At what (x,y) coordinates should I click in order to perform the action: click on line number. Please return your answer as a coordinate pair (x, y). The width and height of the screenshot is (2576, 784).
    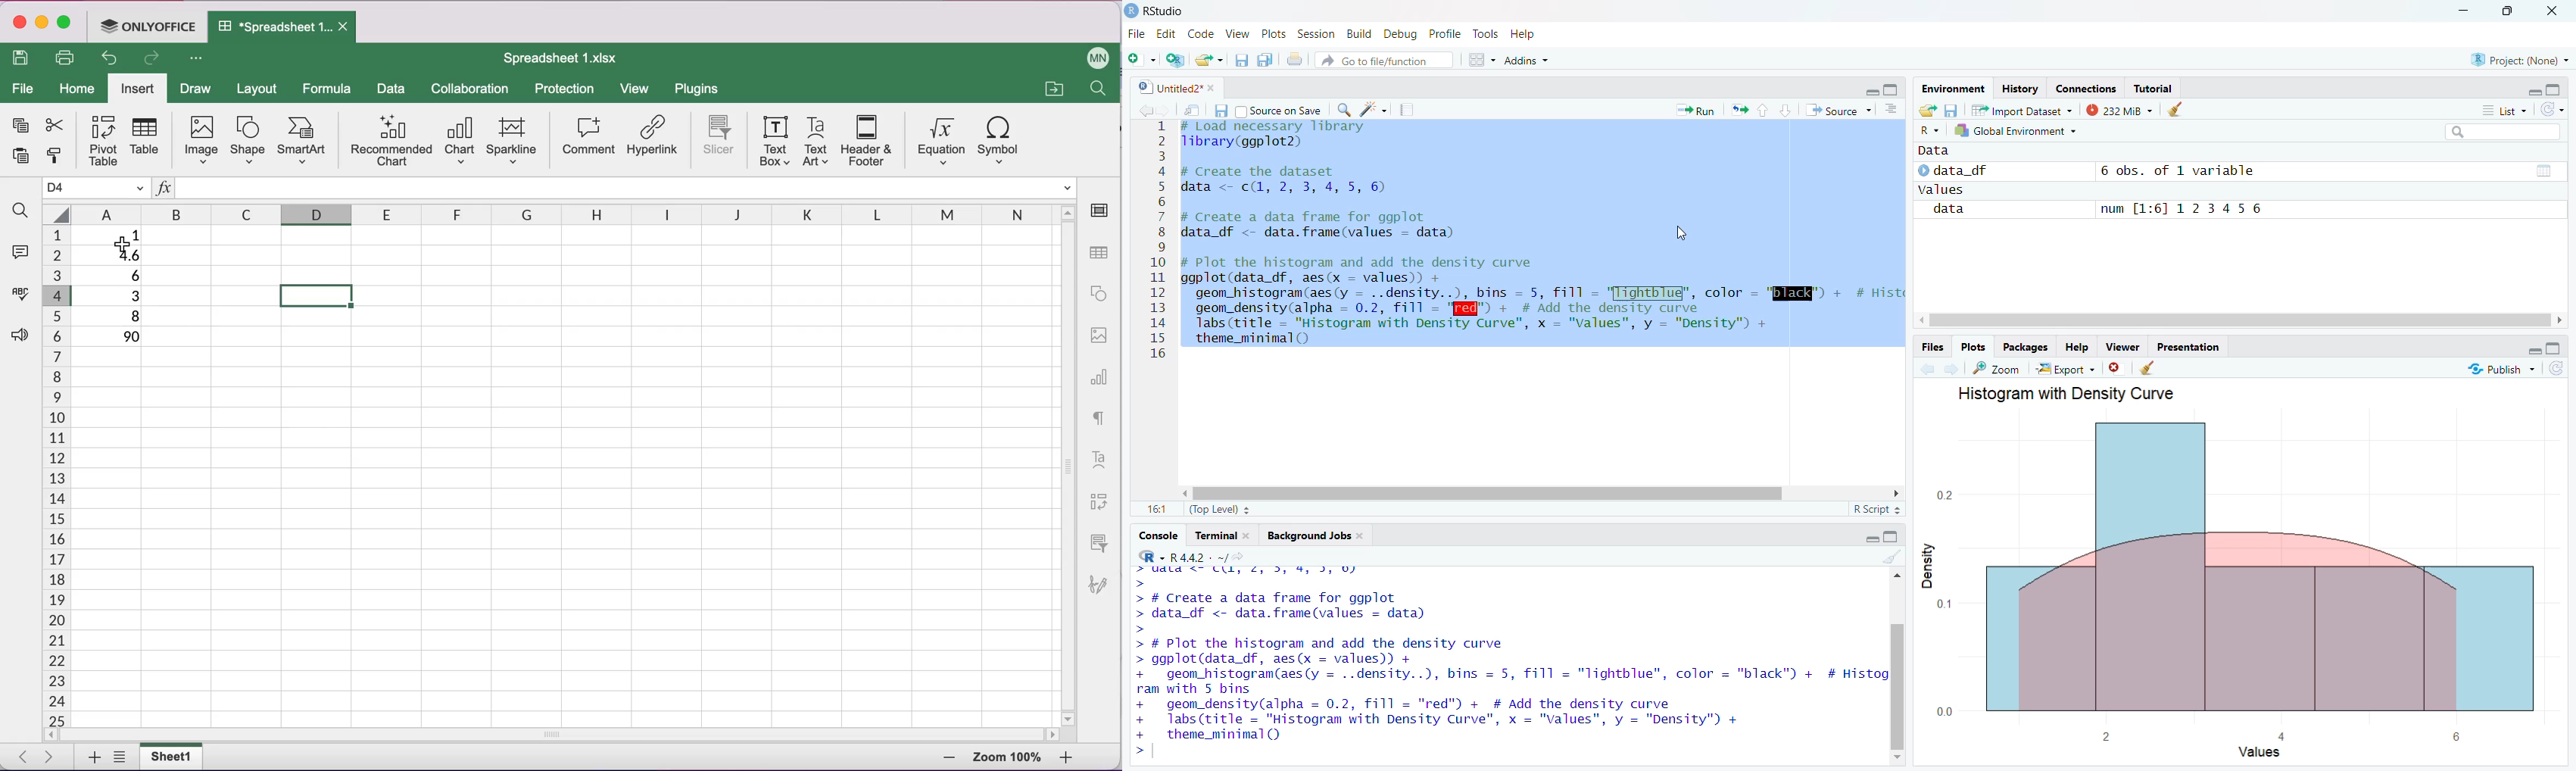
    Looking at the image, I should click on (1157, 239).